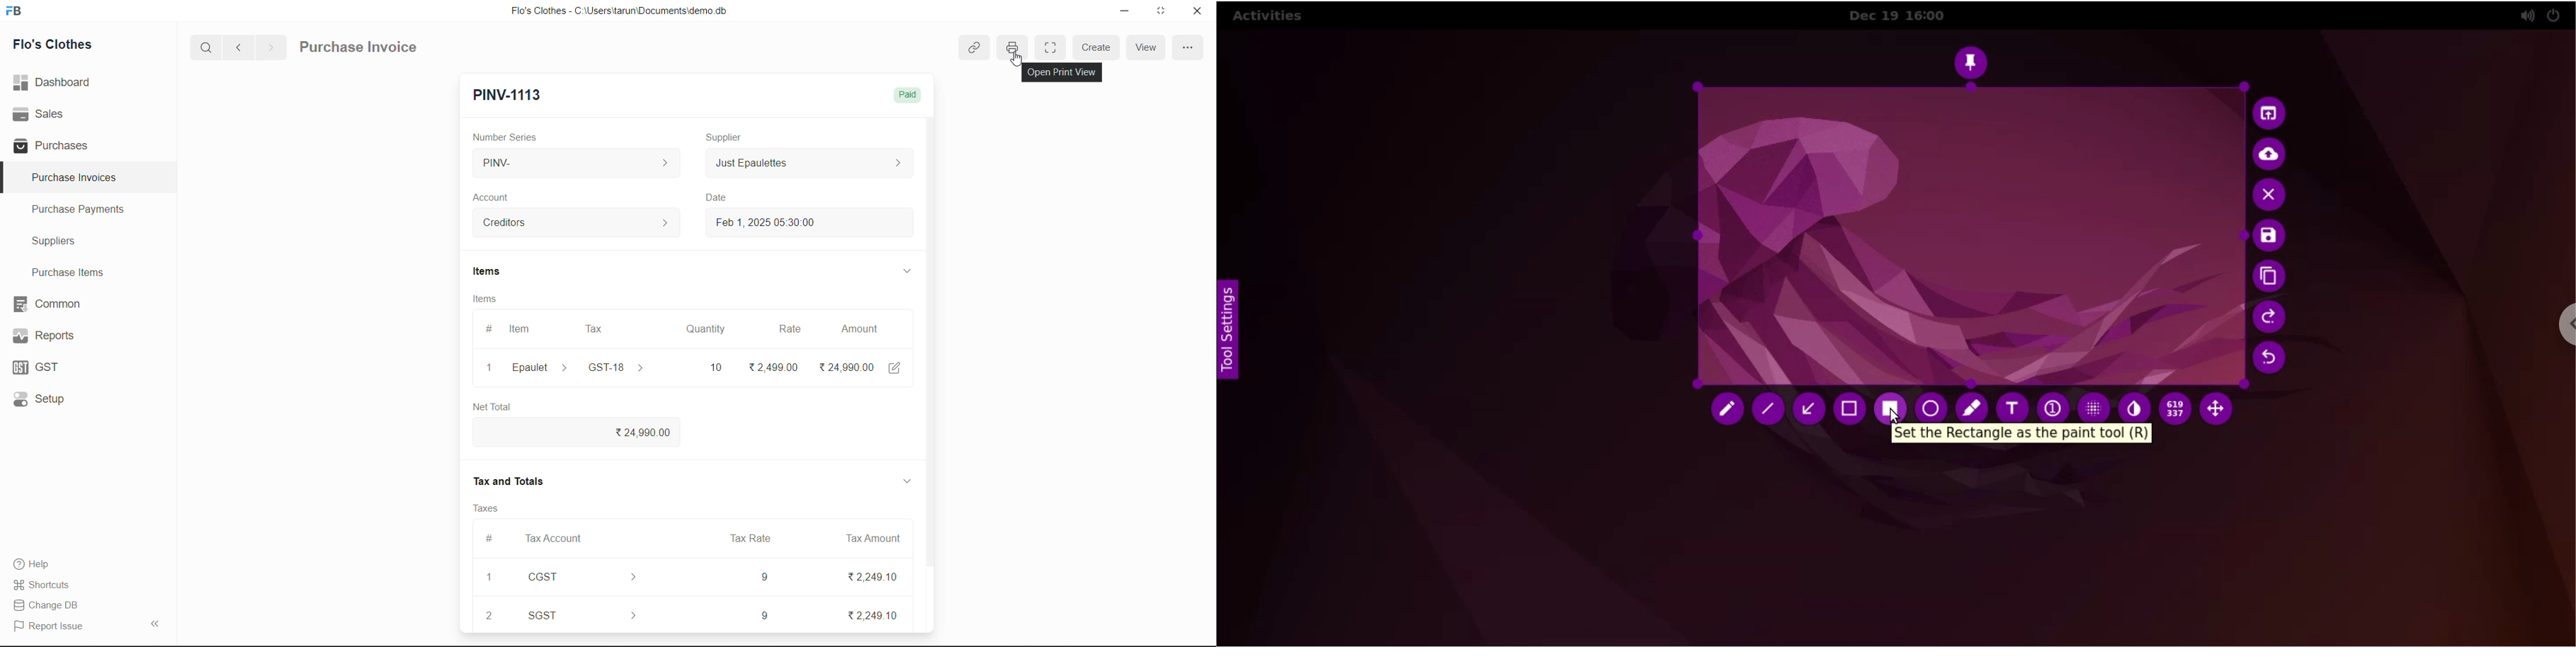  I want to click on minimize, so click(1128, 10).